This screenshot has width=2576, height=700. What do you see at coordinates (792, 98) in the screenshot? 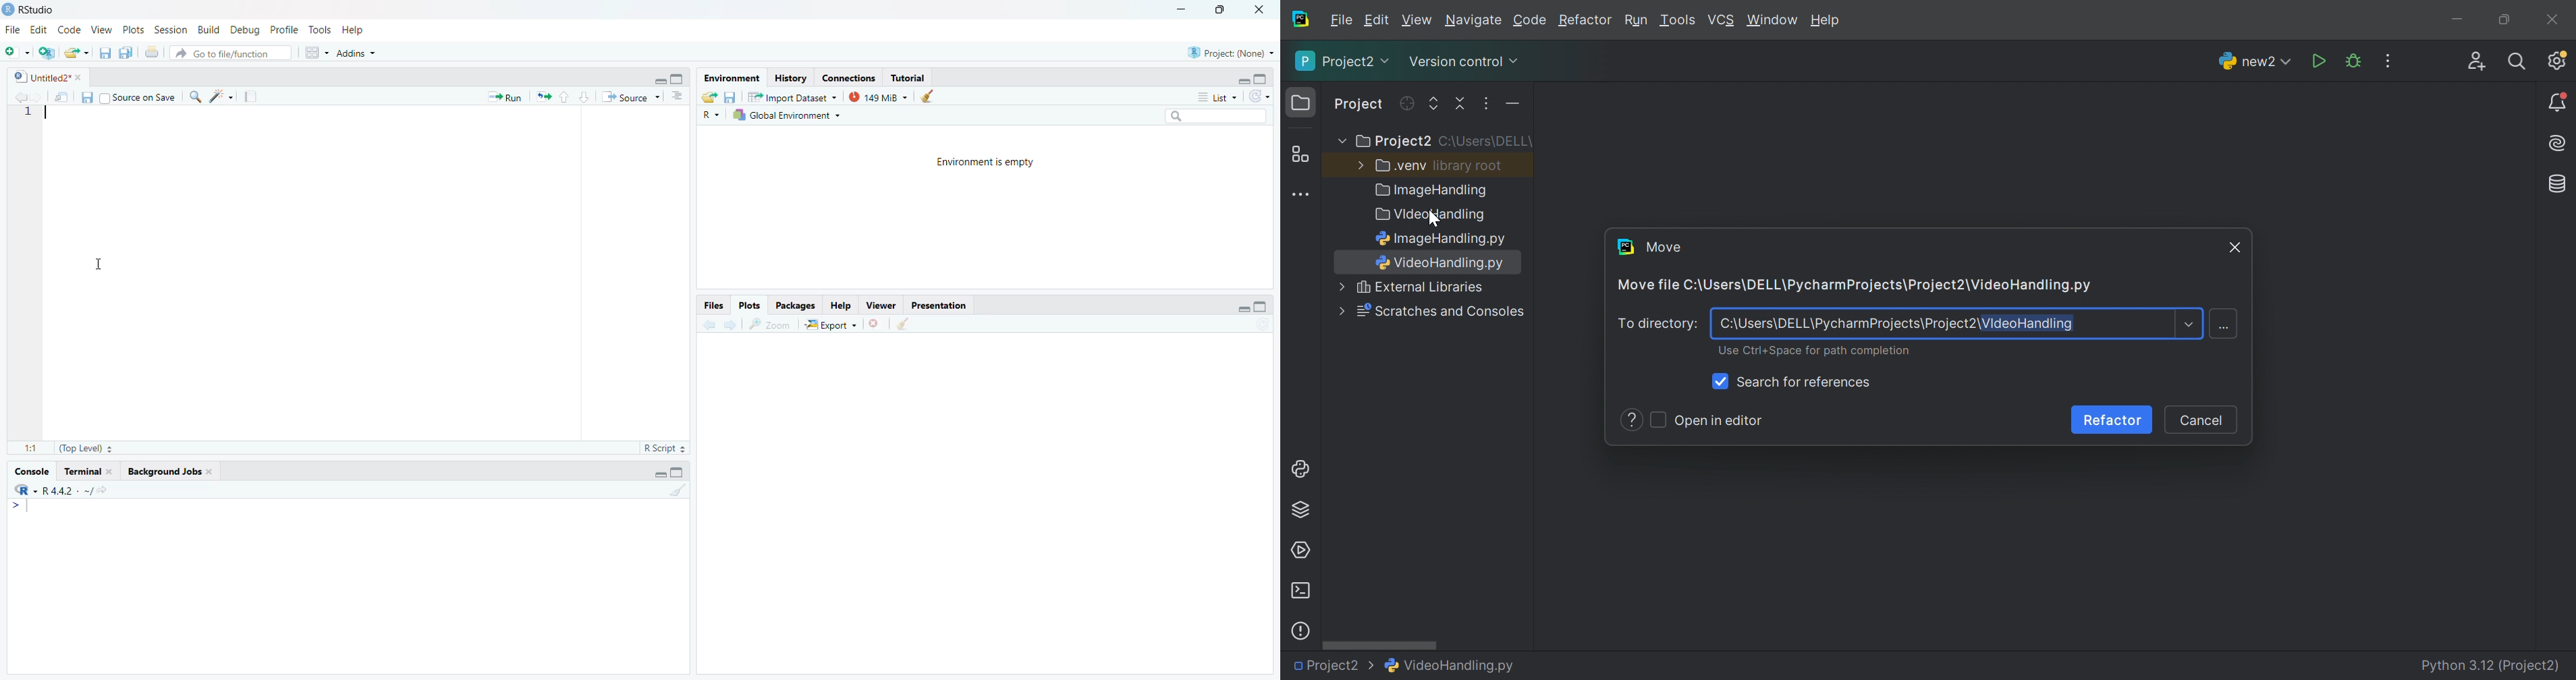
I see `Import Database` at bounding box center [792, 98].